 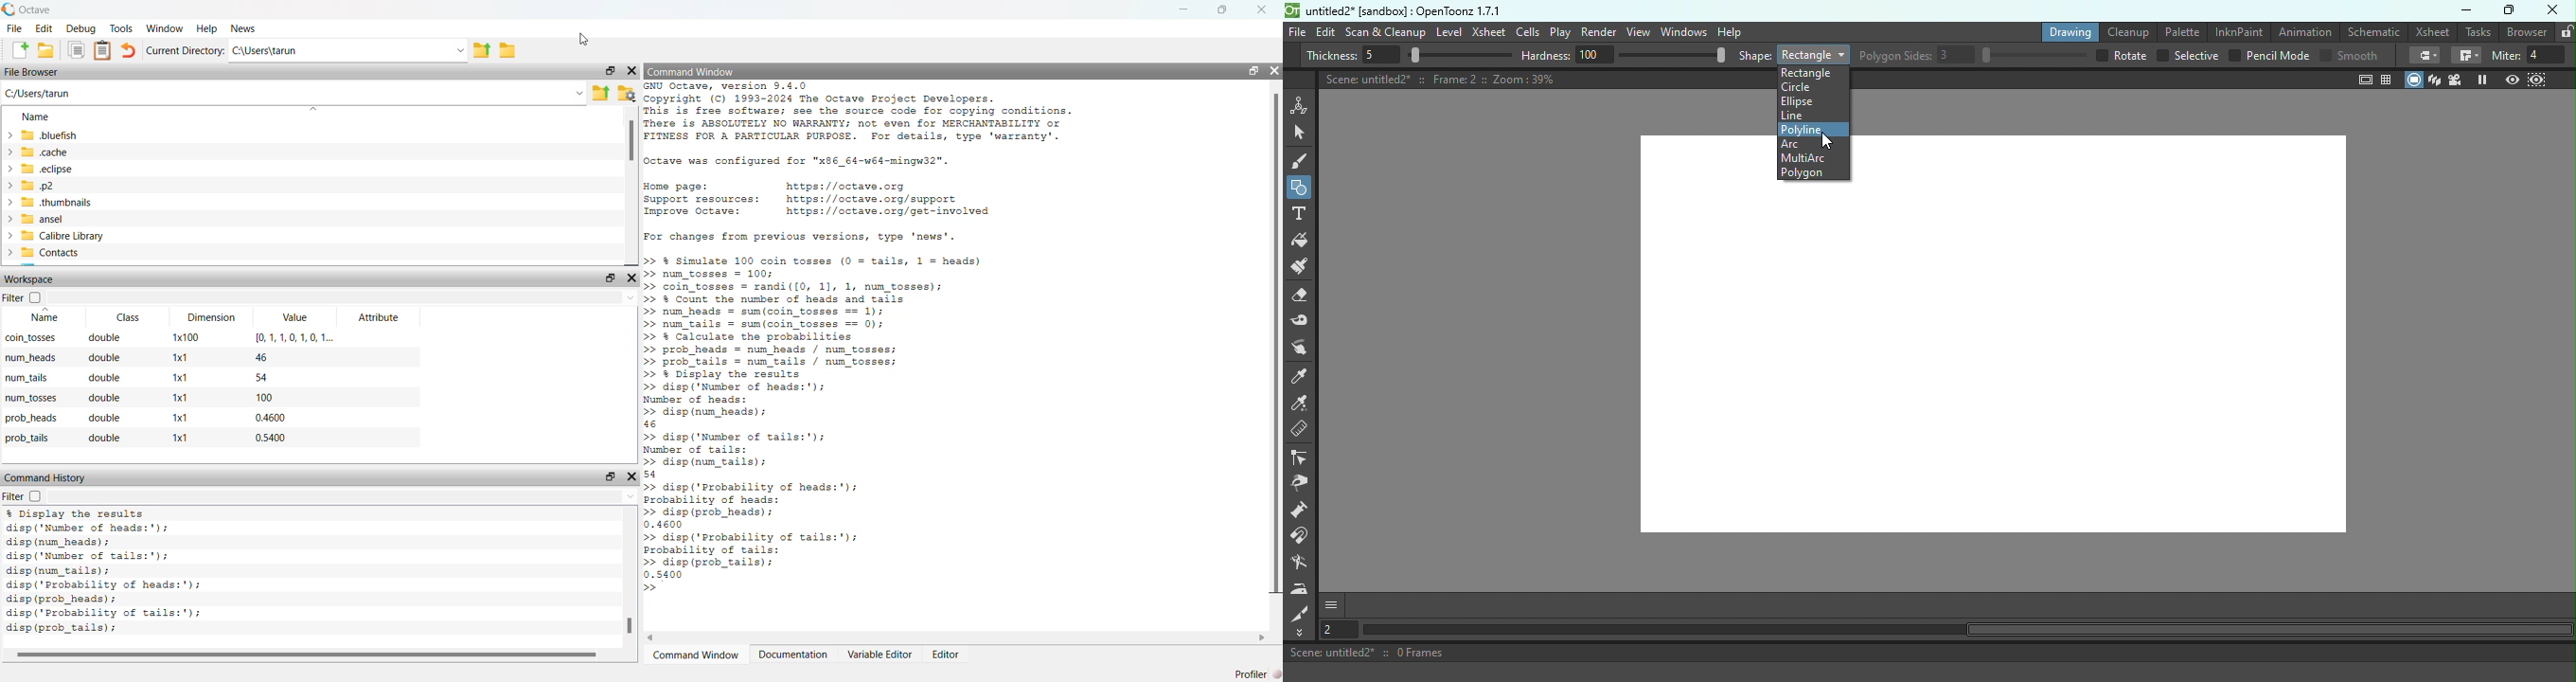 What do you see at coordinates (1182, 9) in the screenshot?
I see `minimize` at bounding box center [1182, 9].